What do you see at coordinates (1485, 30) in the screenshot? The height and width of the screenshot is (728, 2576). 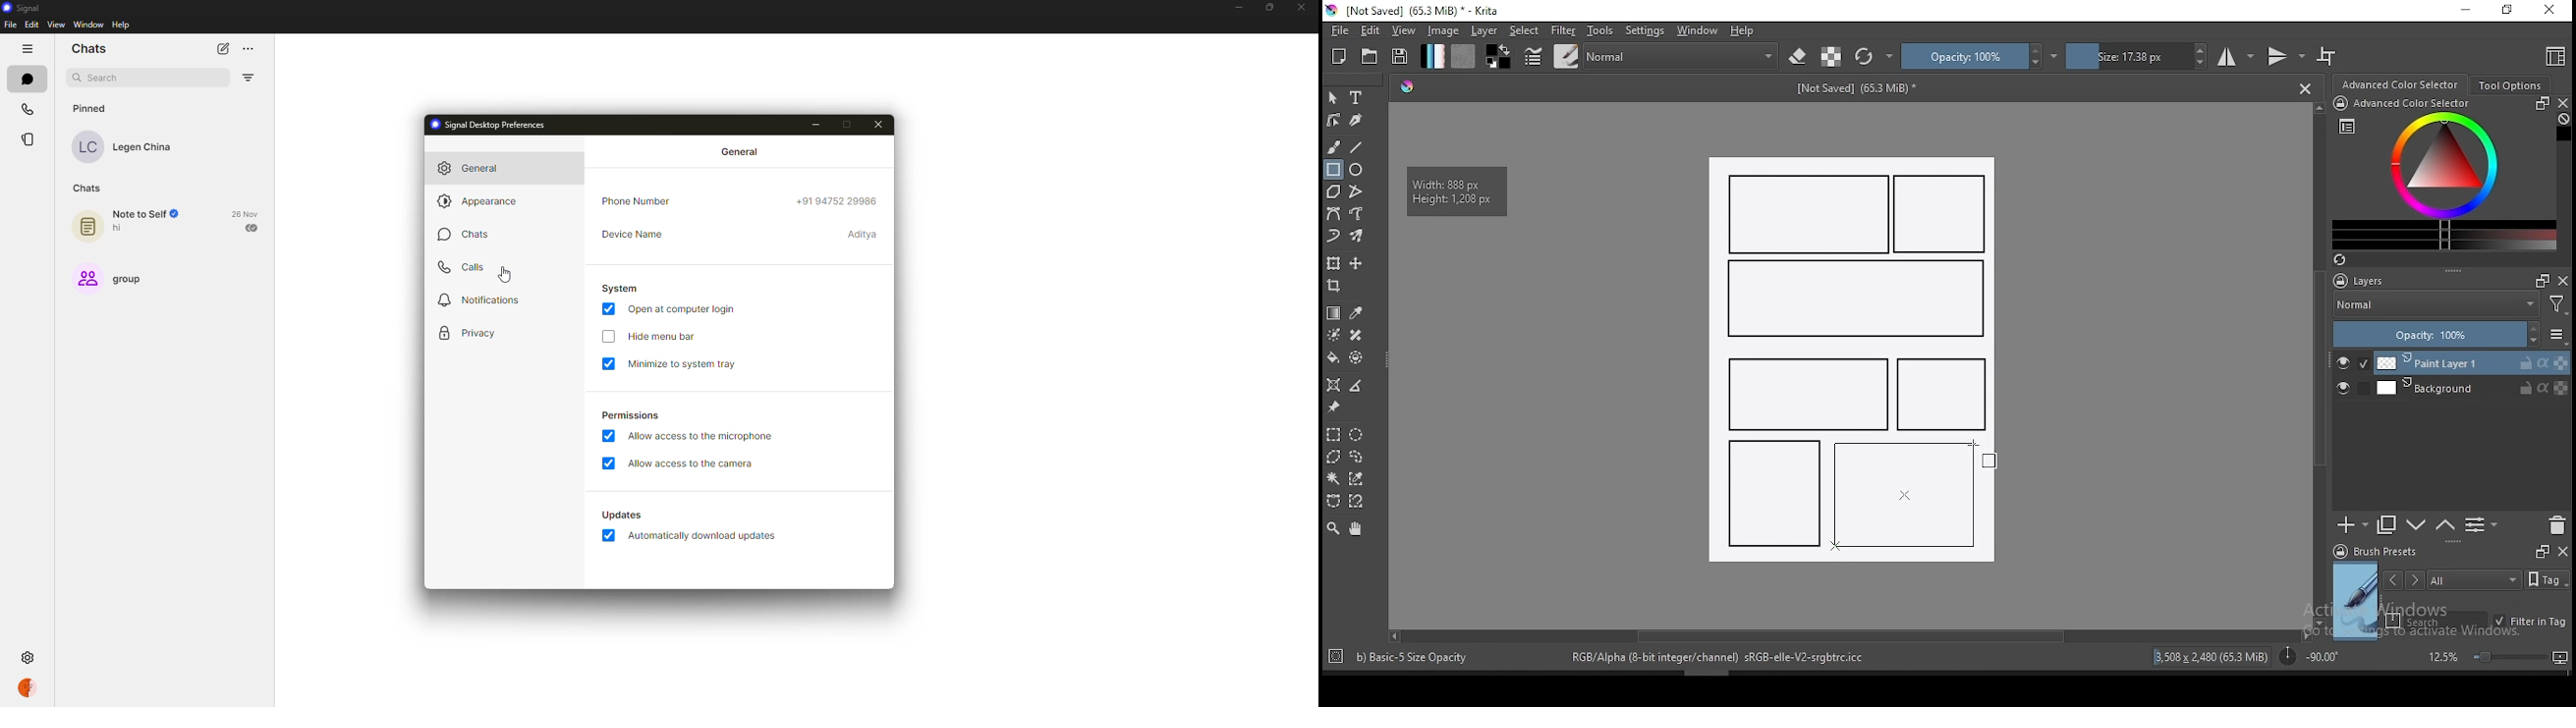 I see `layer` at bounding box center [1485, 30].